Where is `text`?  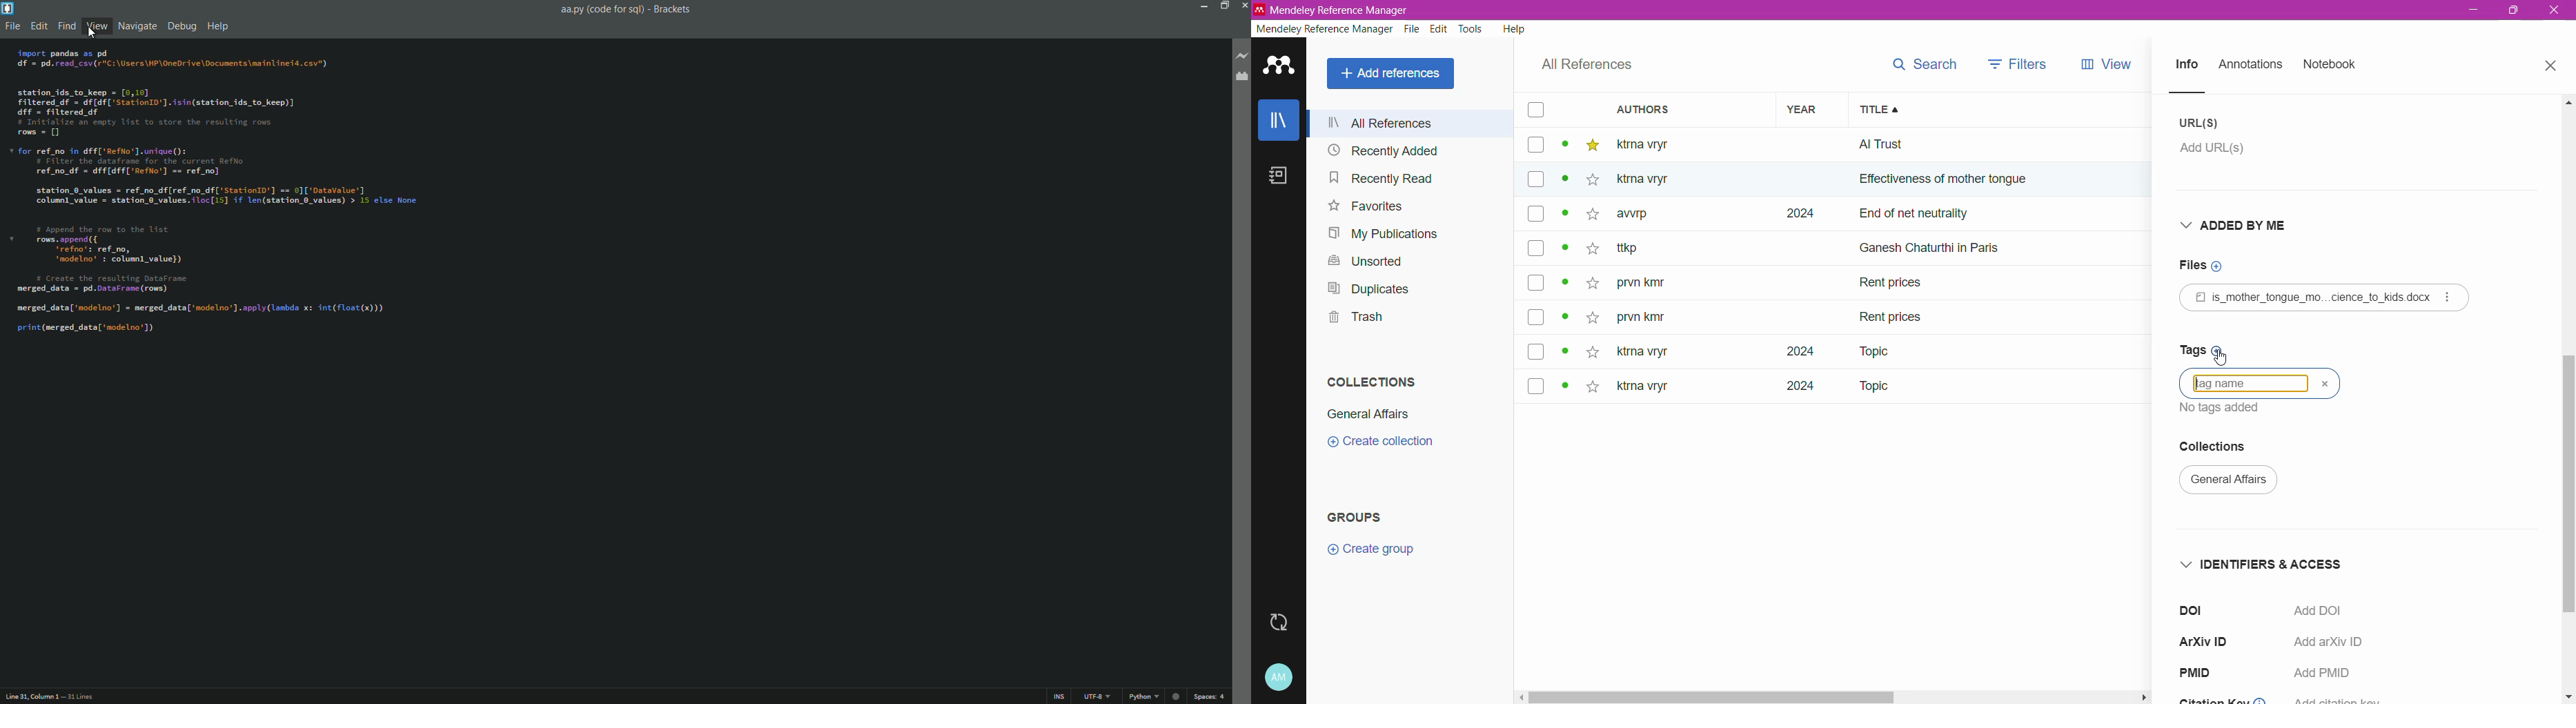 text is located at coordinates (2237, 411).